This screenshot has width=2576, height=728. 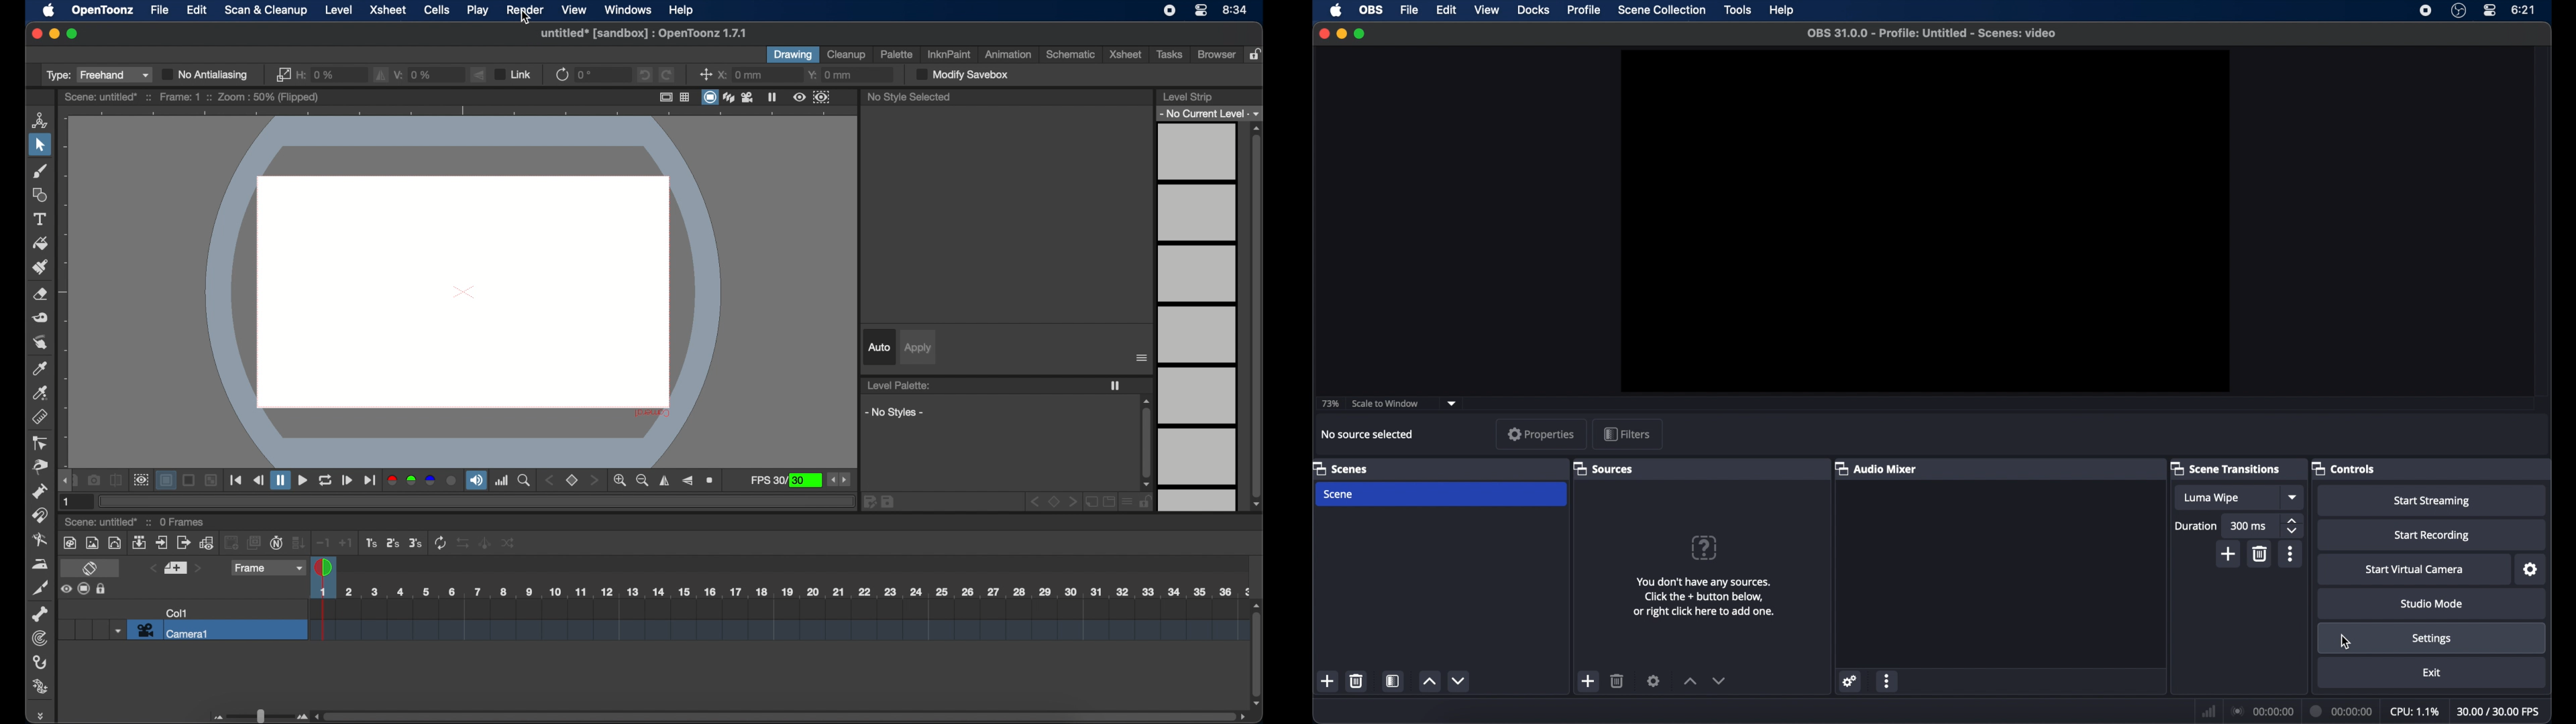 What do you see at coordinates (1452, 404) in the screenshot?
I see `dropdown` at bounding box center [1452, 404].